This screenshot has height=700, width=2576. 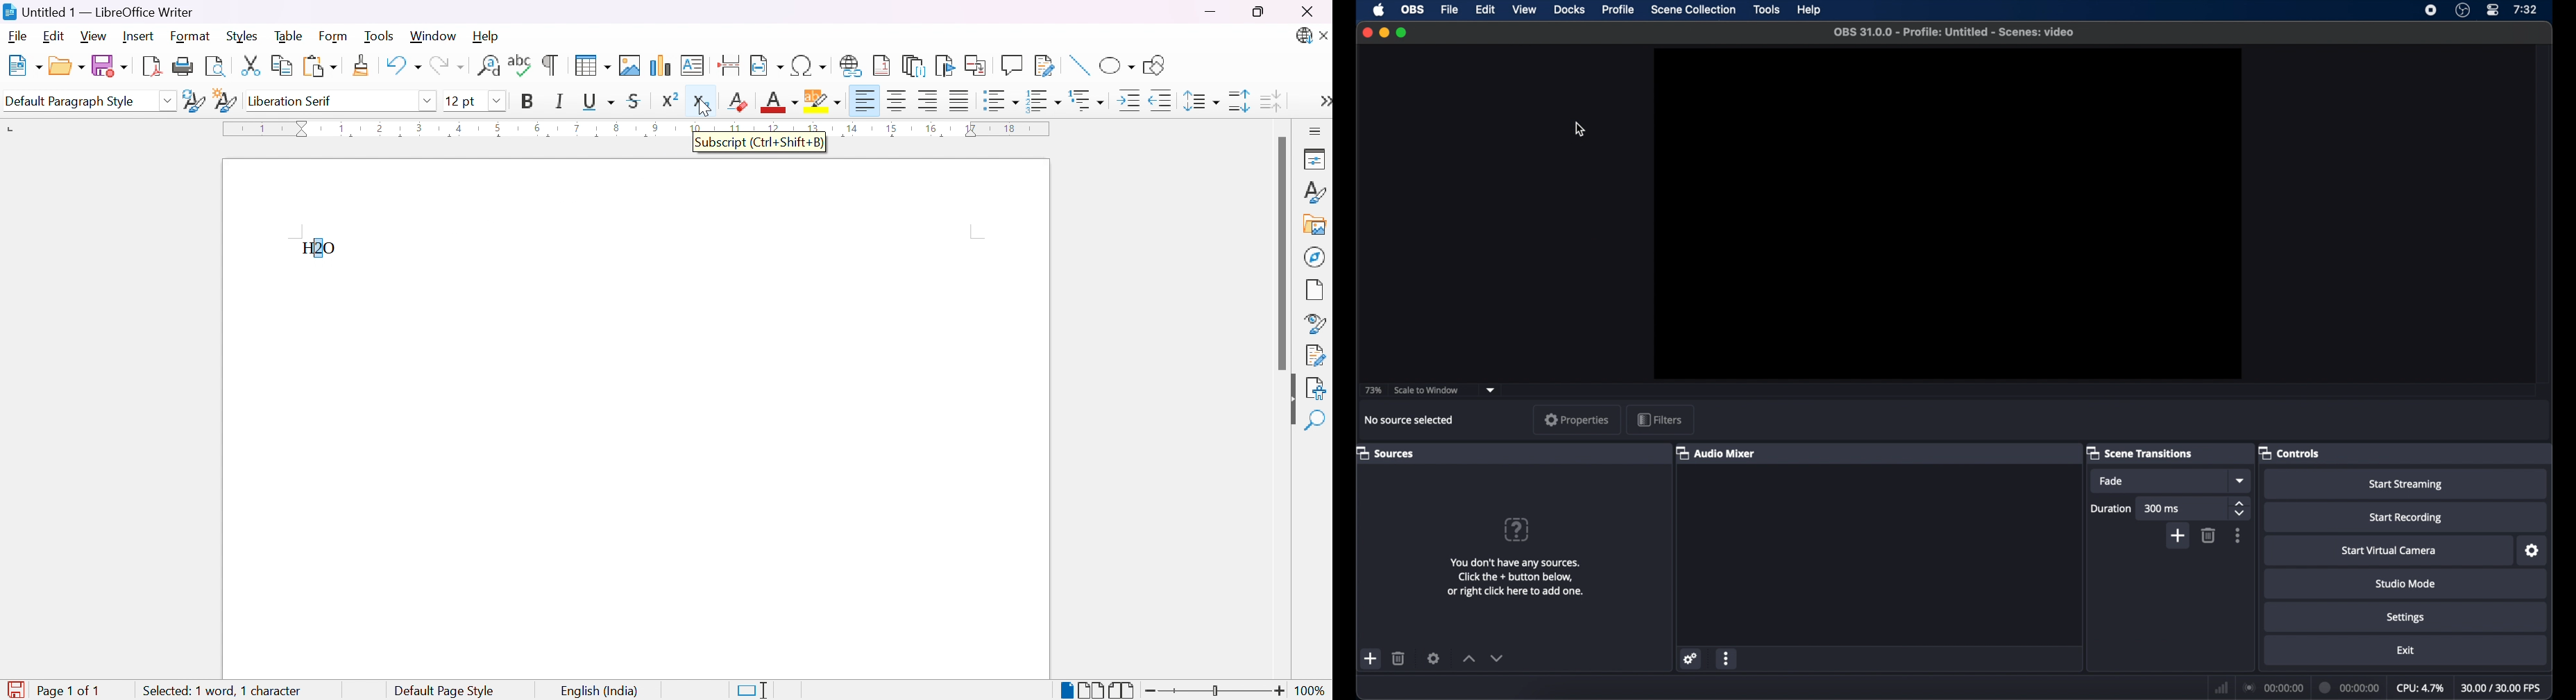 I want to click on Insert table, so click(x=592, y=65).